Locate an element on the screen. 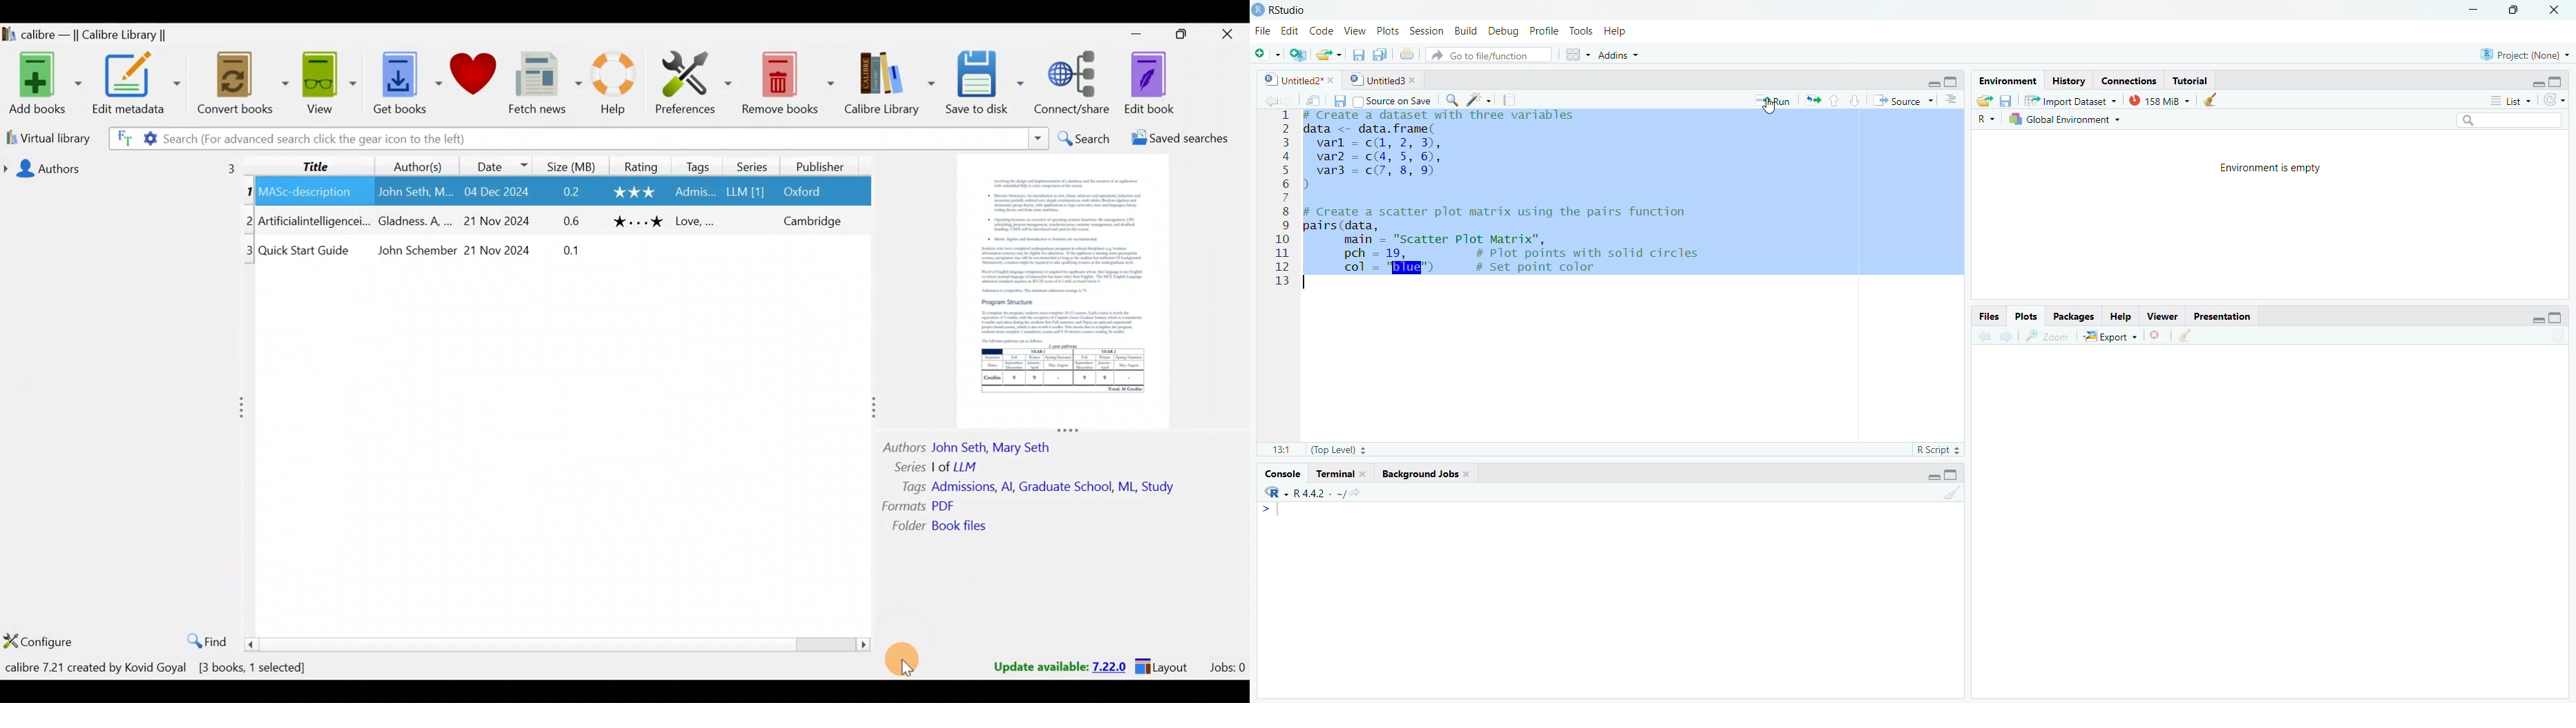  Find is located at coordinates (204, 639).